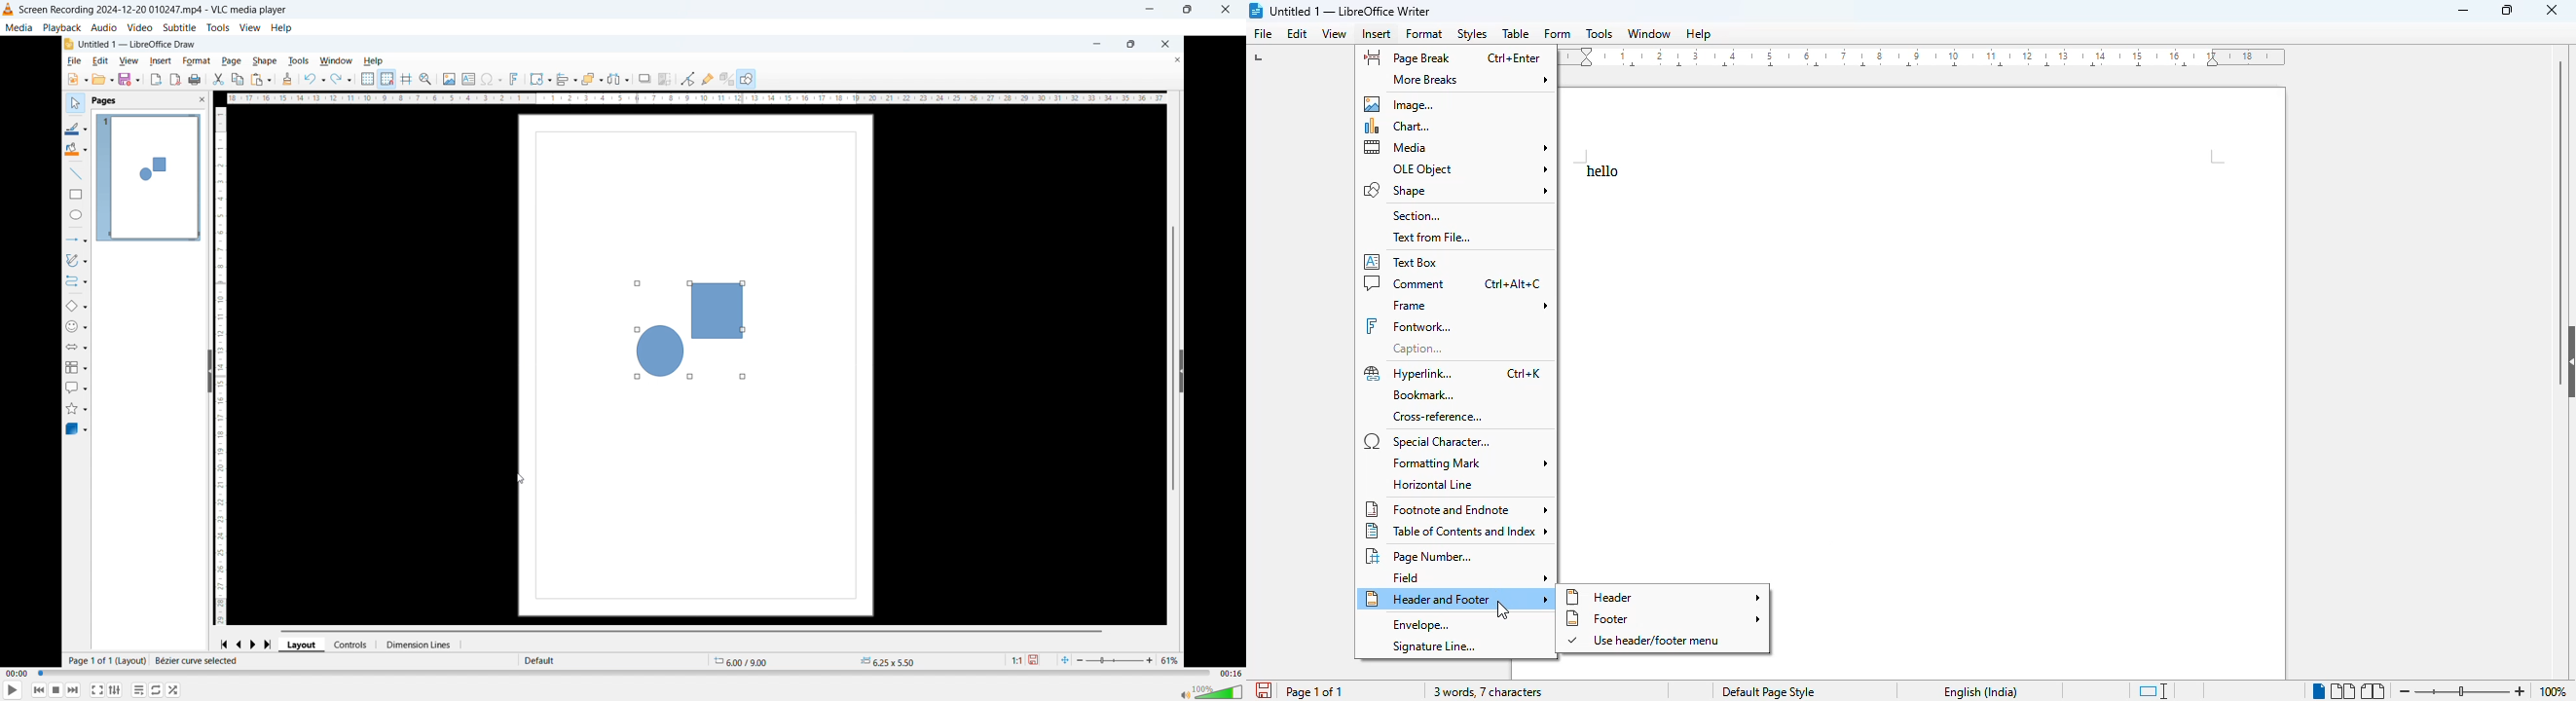 Image resolution: width=2576 pixels, height=728 pixels. Describe the element at coordinates (1981, 692) in the screenshot. I see `text language` at that location.